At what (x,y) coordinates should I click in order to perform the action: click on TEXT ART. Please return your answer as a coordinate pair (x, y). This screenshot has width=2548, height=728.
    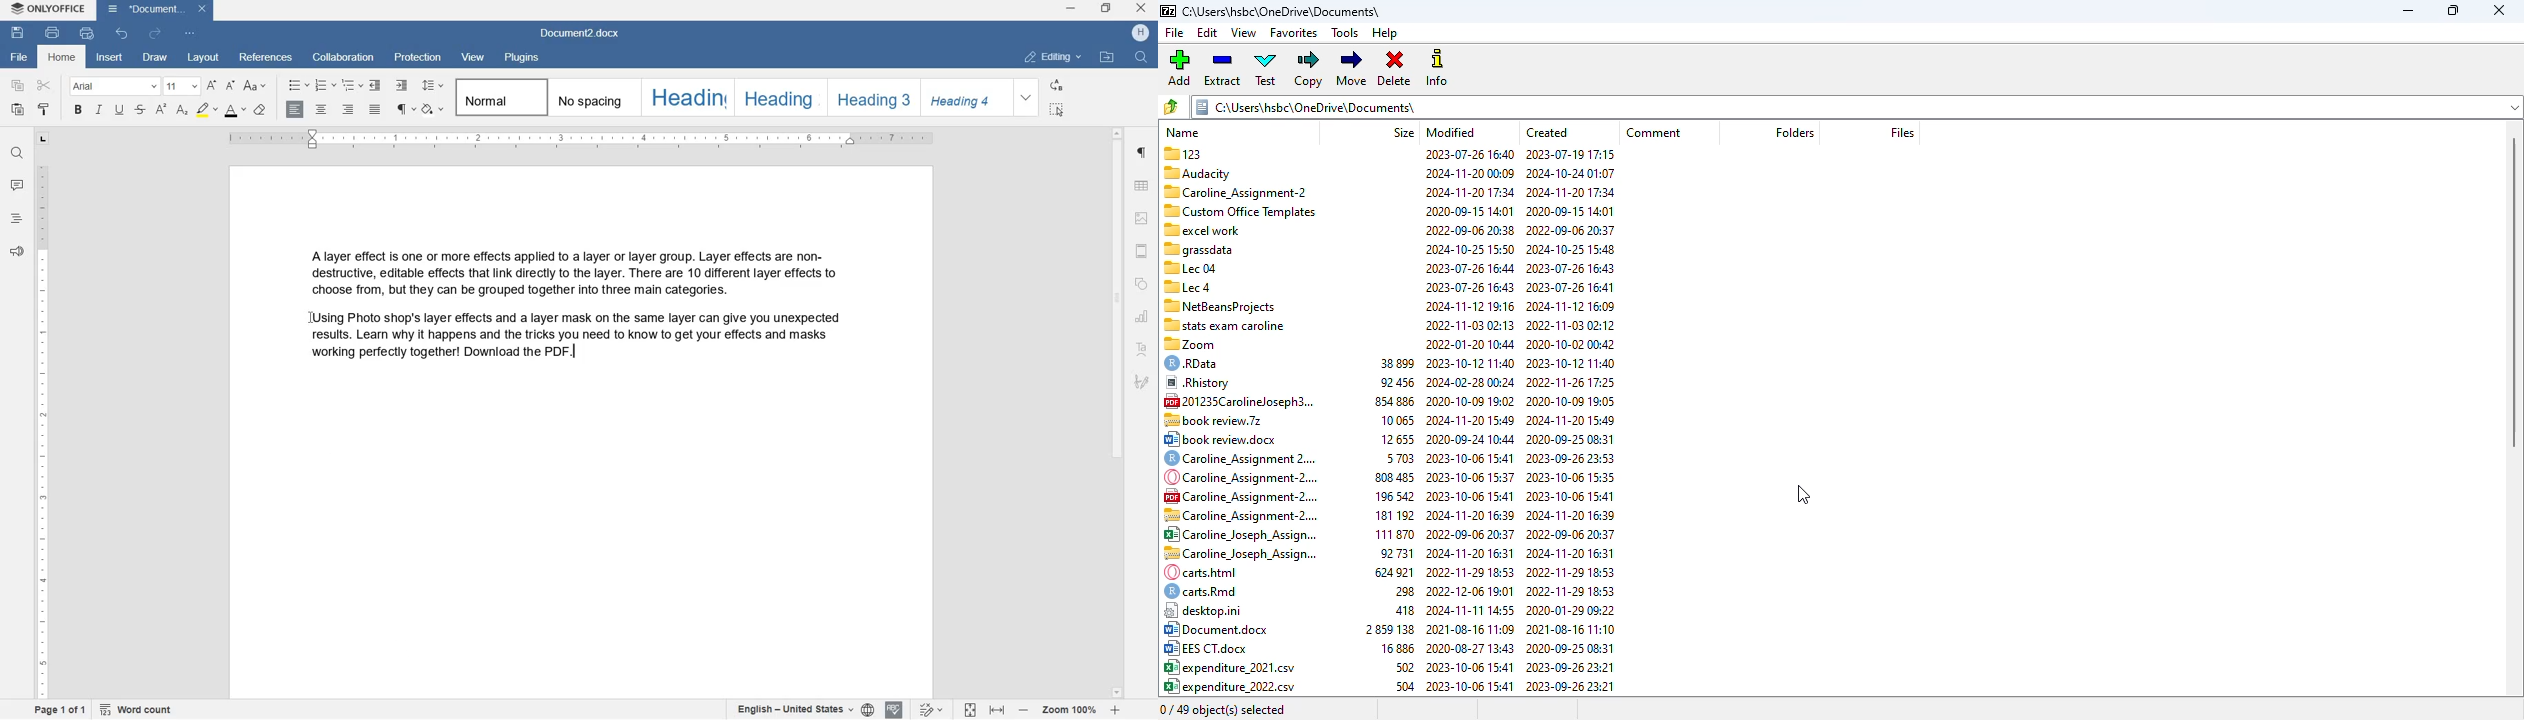
    Looking at the image, I should click on (1141, 350).